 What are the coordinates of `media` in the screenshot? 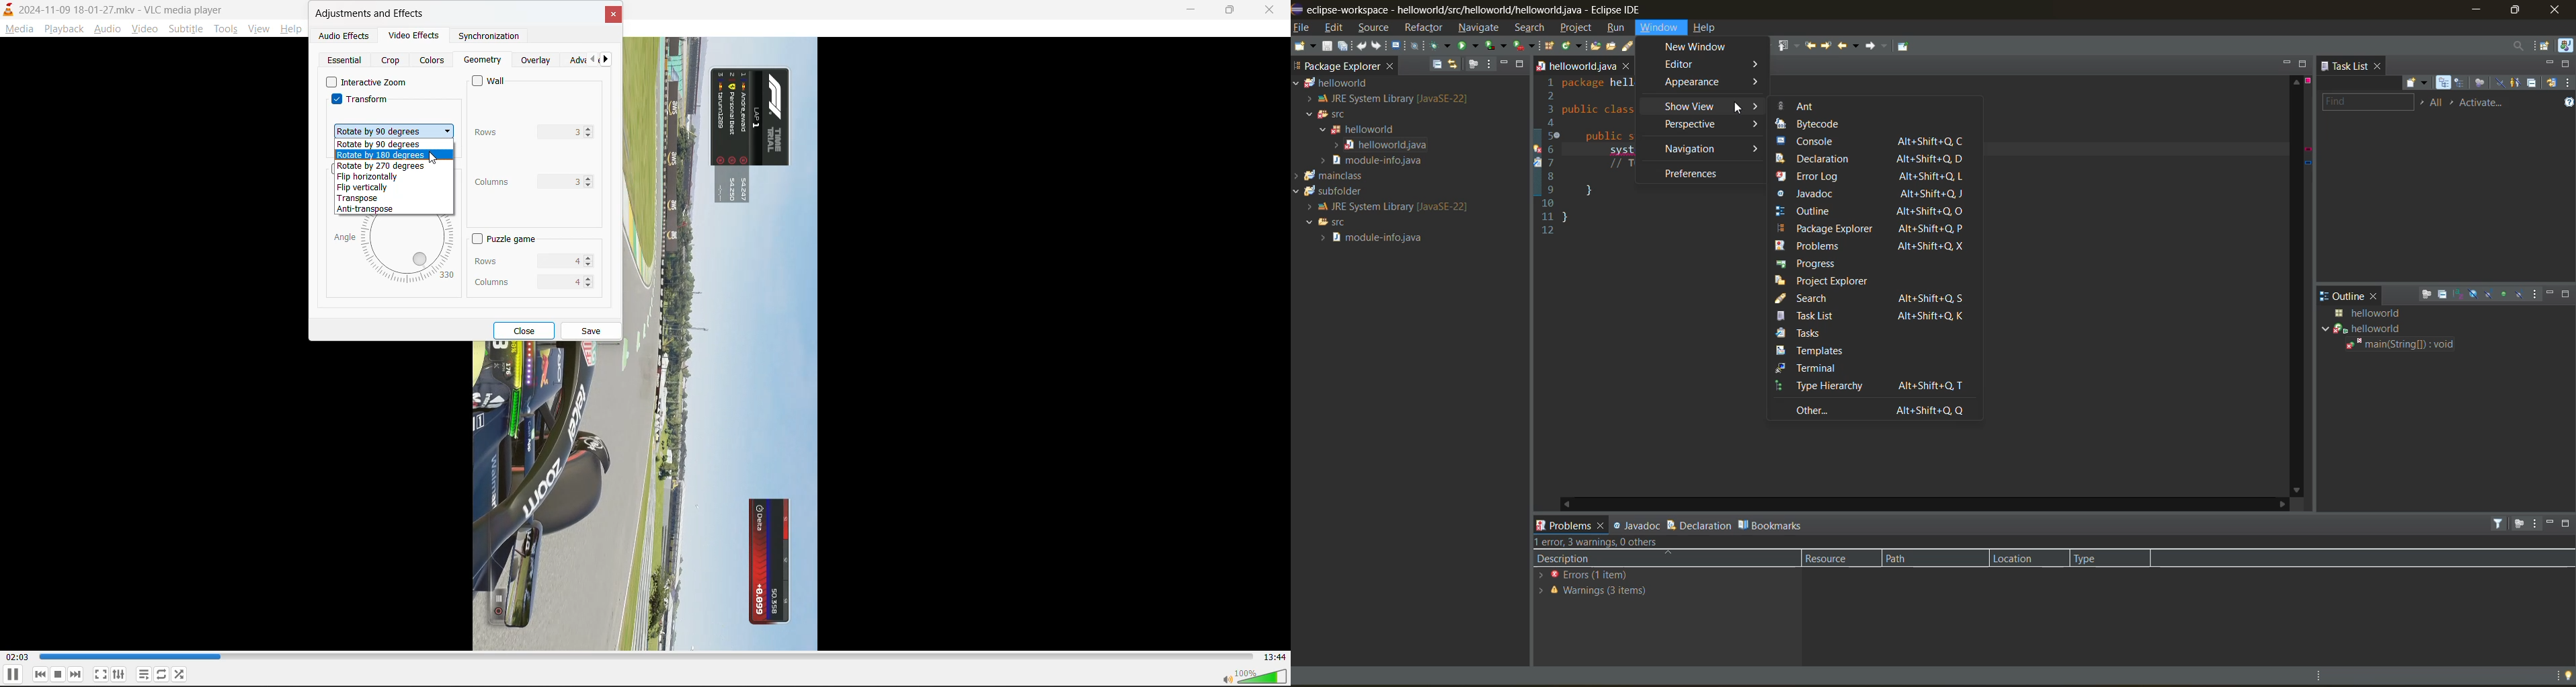 It's located at (20, 30).